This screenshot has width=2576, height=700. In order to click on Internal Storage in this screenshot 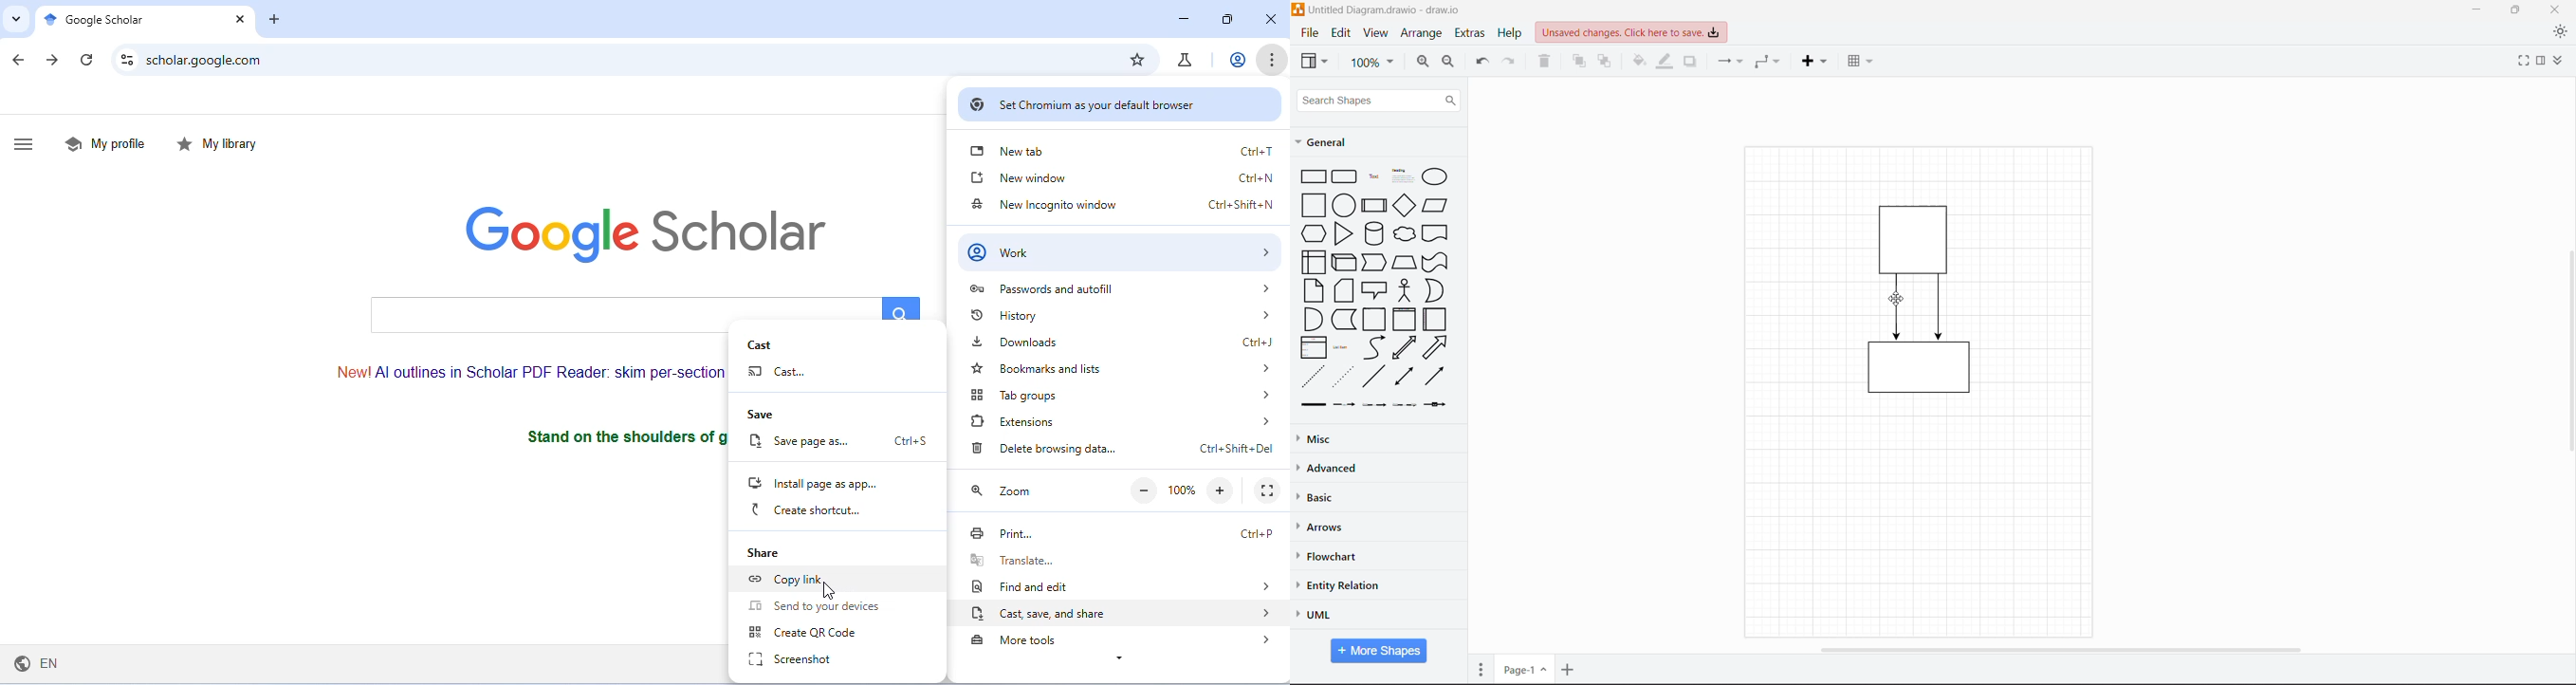, I will do `click(1312, 261)`.